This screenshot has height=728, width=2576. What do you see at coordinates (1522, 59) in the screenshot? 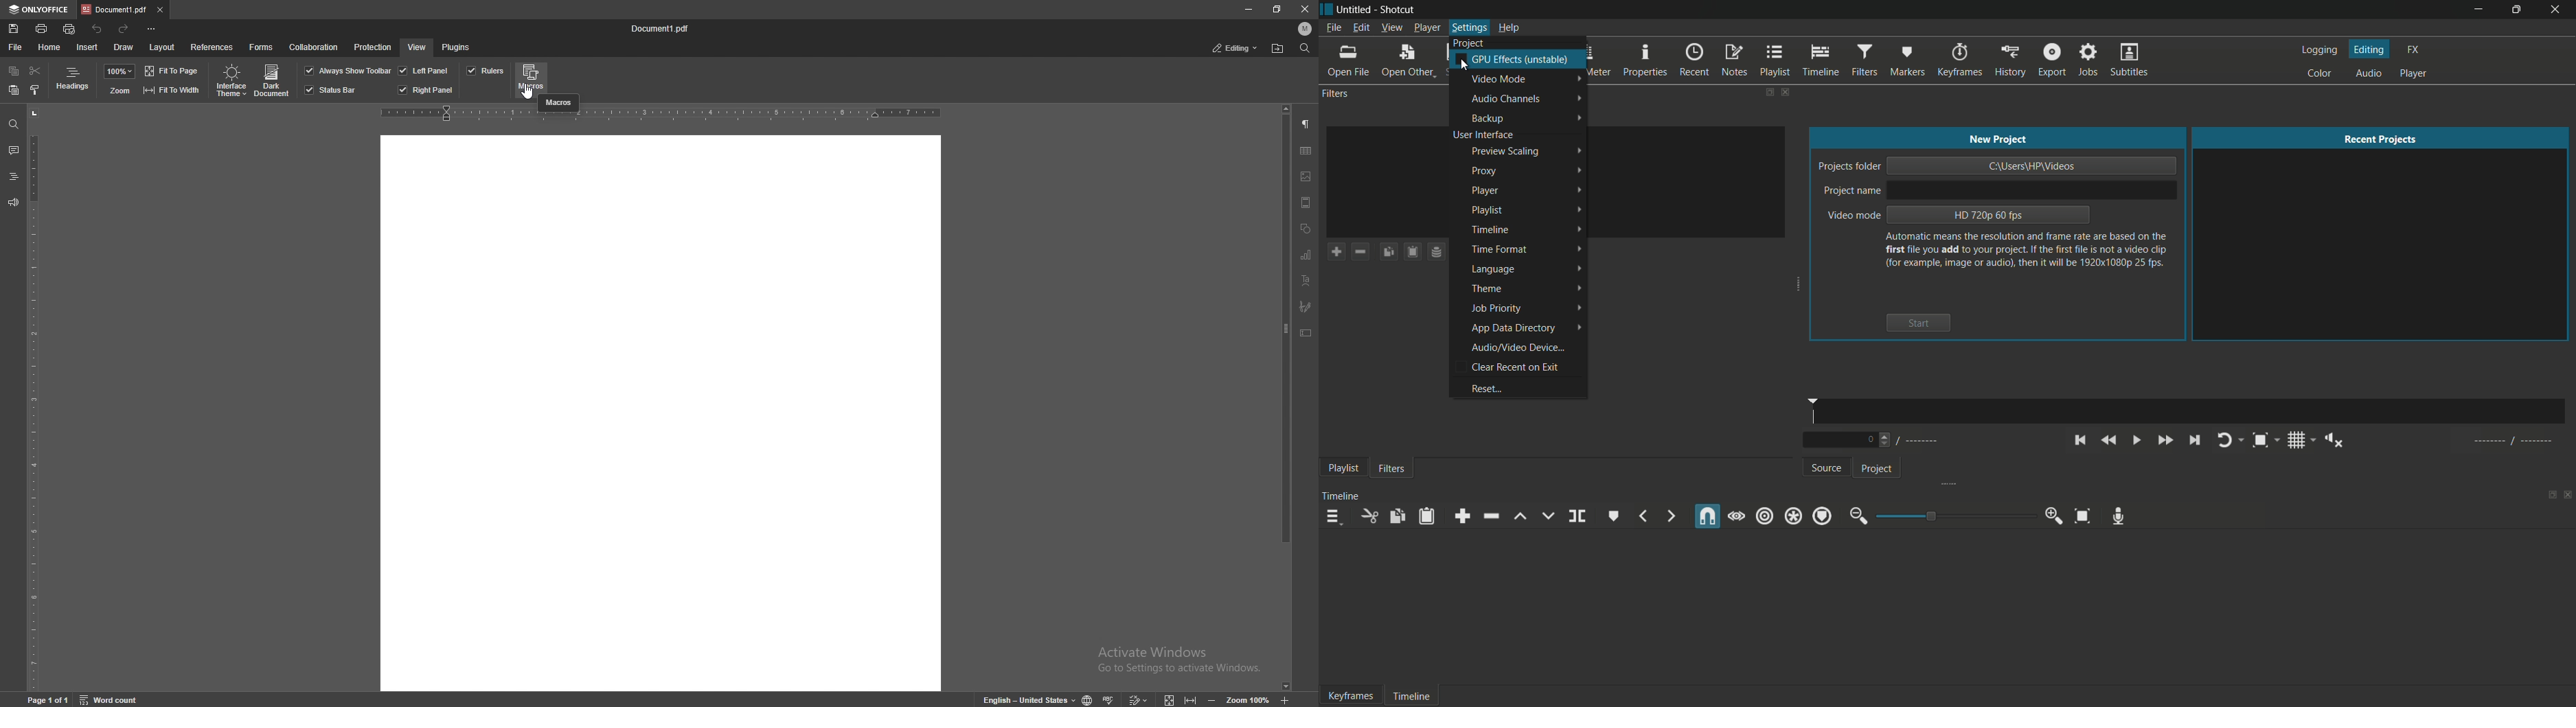
I see `gpu effects` at bounding box center [1522, 59].